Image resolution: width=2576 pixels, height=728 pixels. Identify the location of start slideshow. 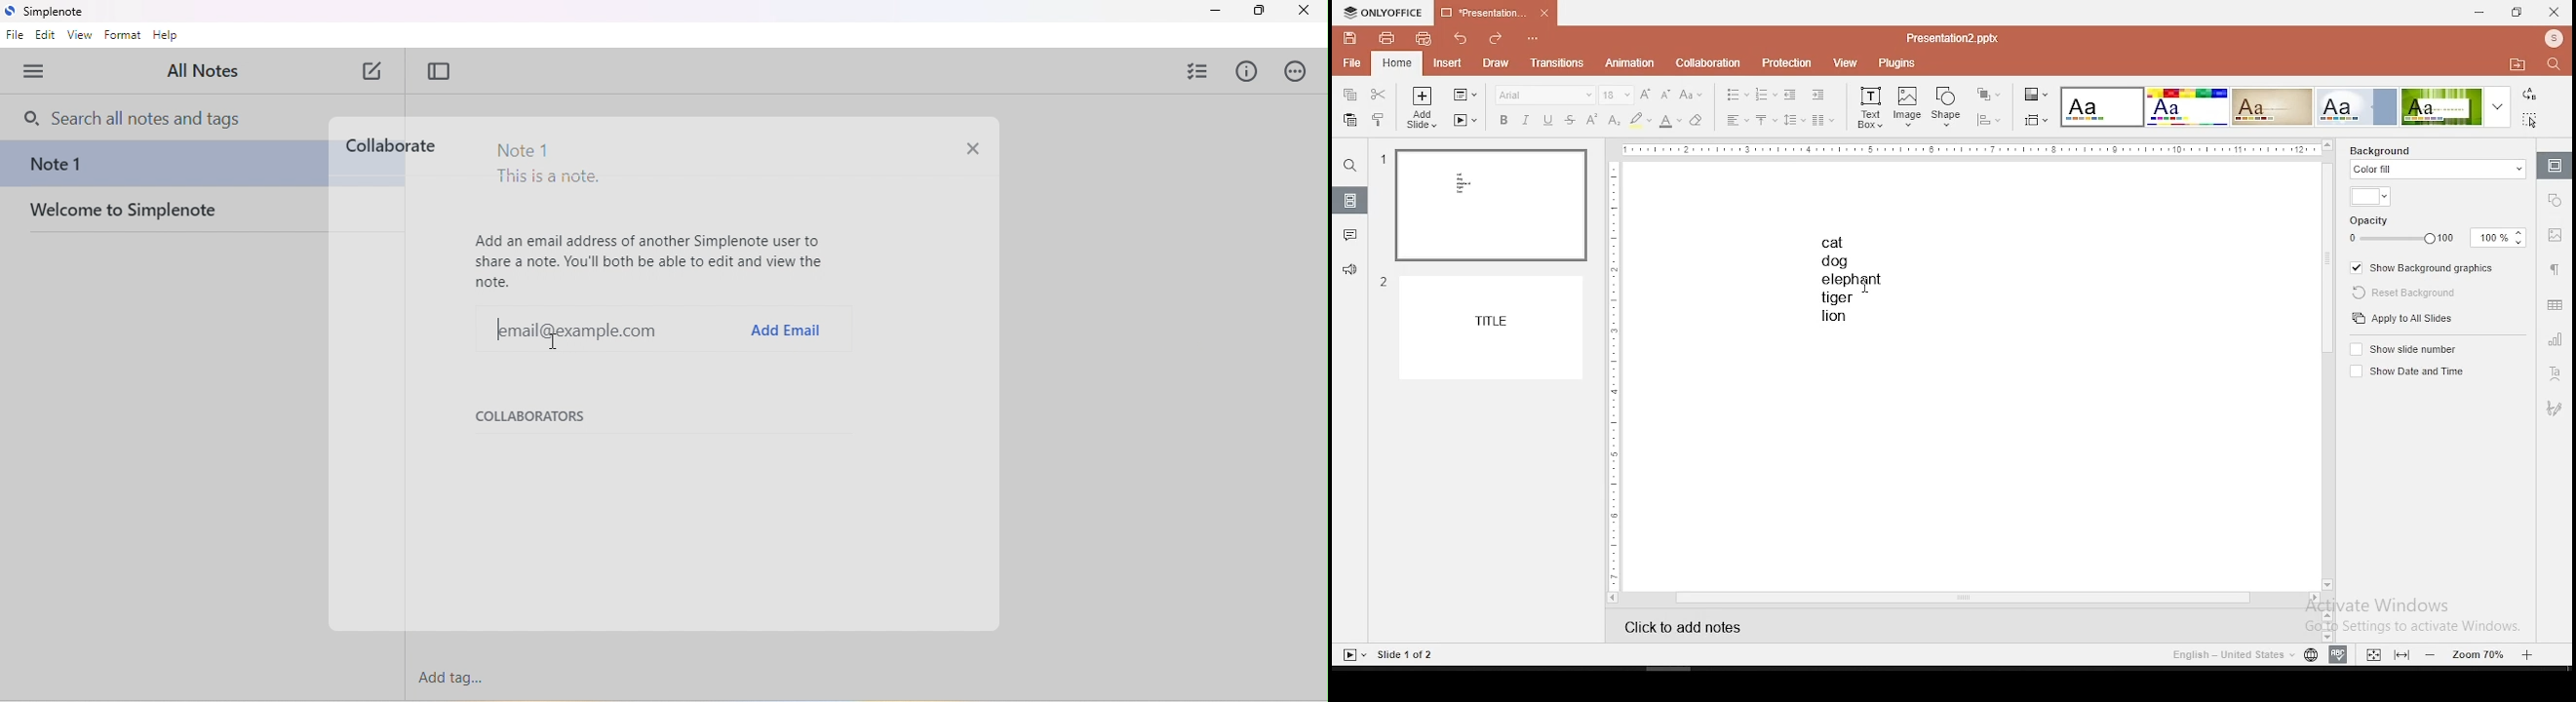
(1465, 119).